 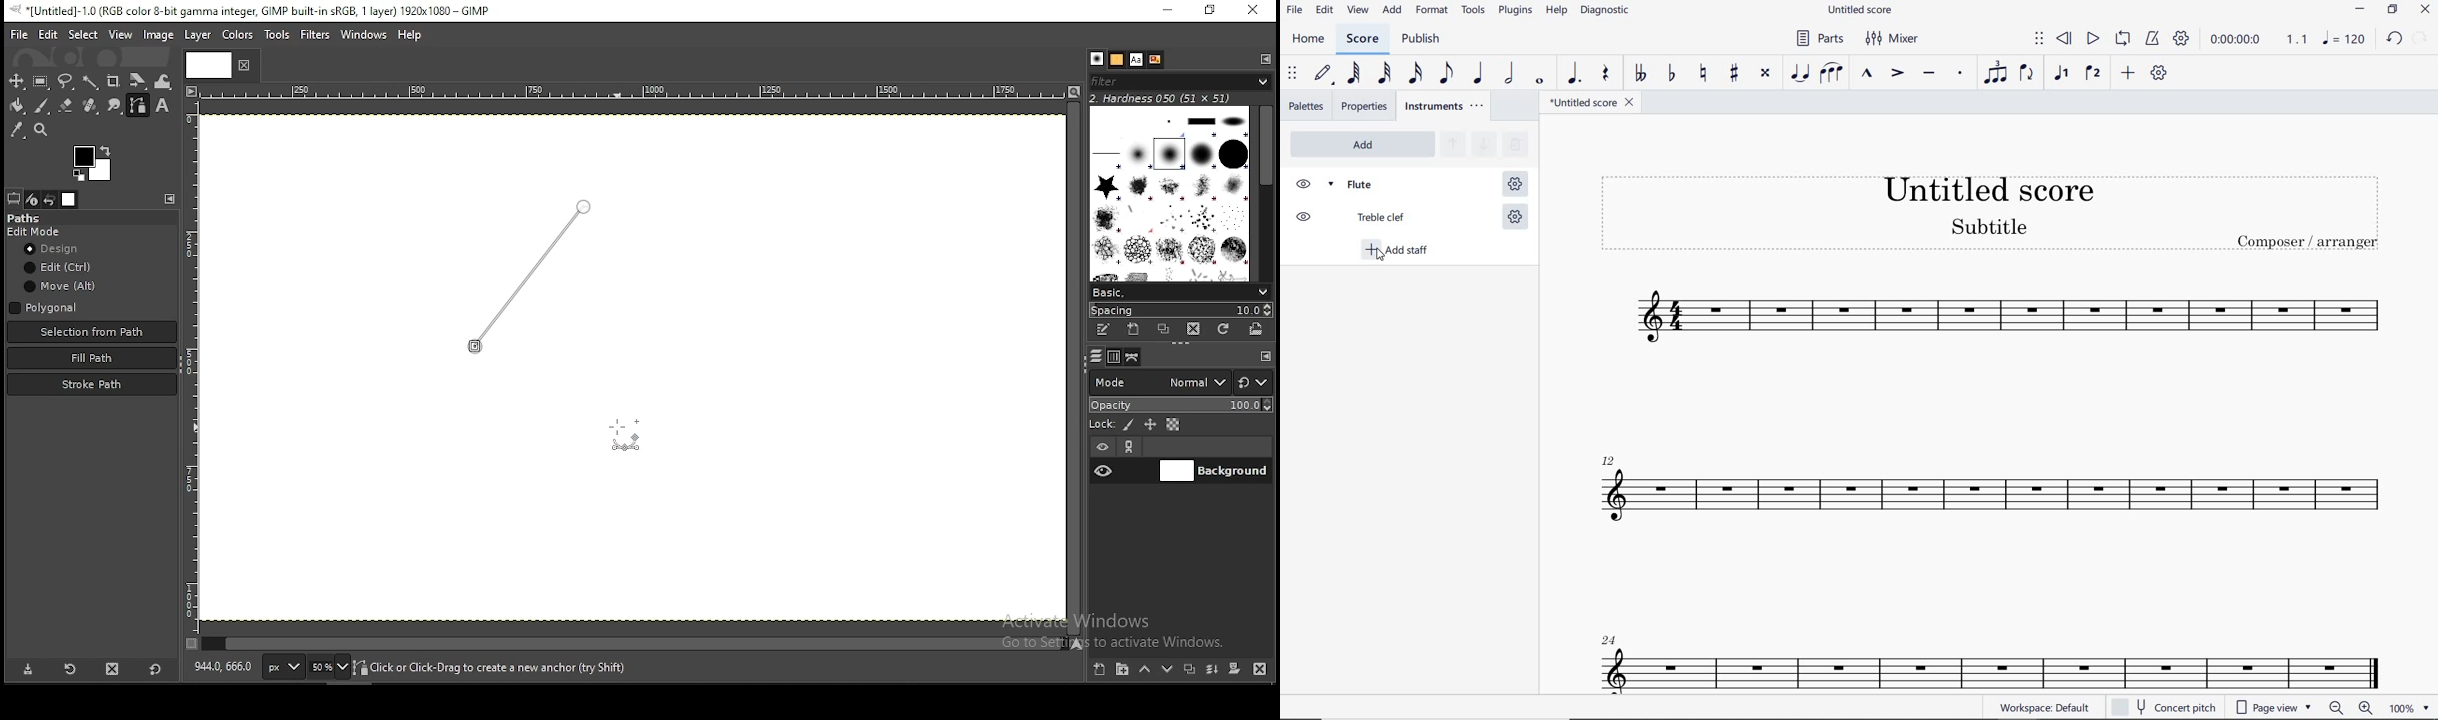 What do you see at coordinates (1323, 74) in the screenshot?
I see `DEFAULT (STEP TIME)` at bounding box center [1323, 74].